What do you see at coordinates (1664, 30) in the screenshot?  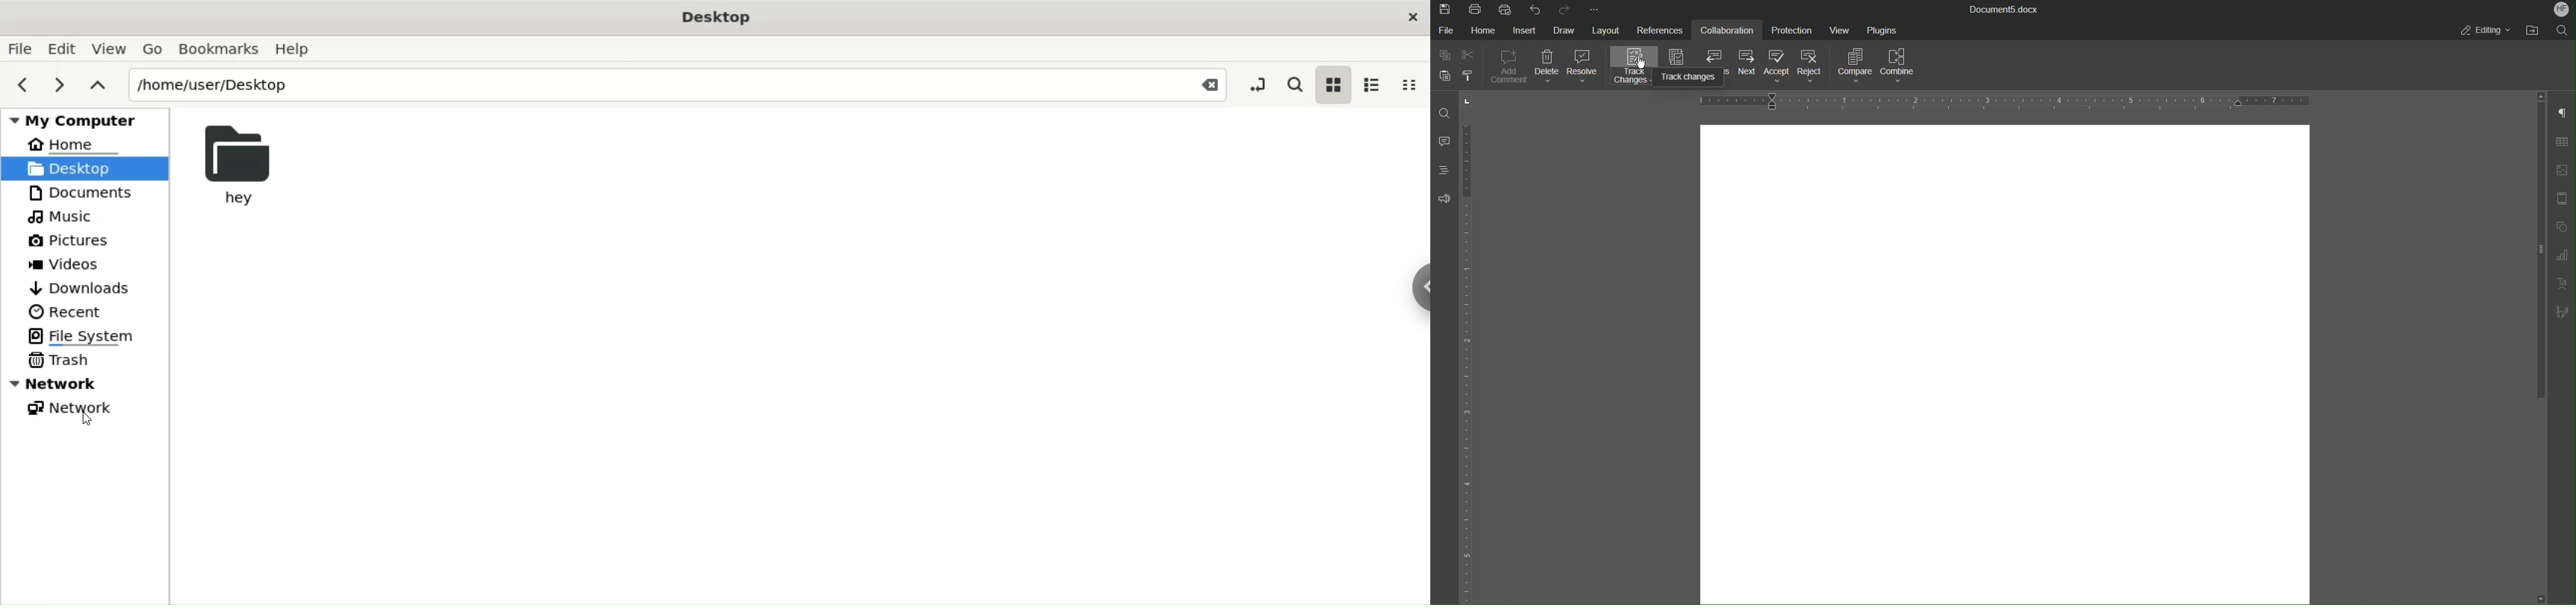 I see `References` at bounding box center [1664, 30].